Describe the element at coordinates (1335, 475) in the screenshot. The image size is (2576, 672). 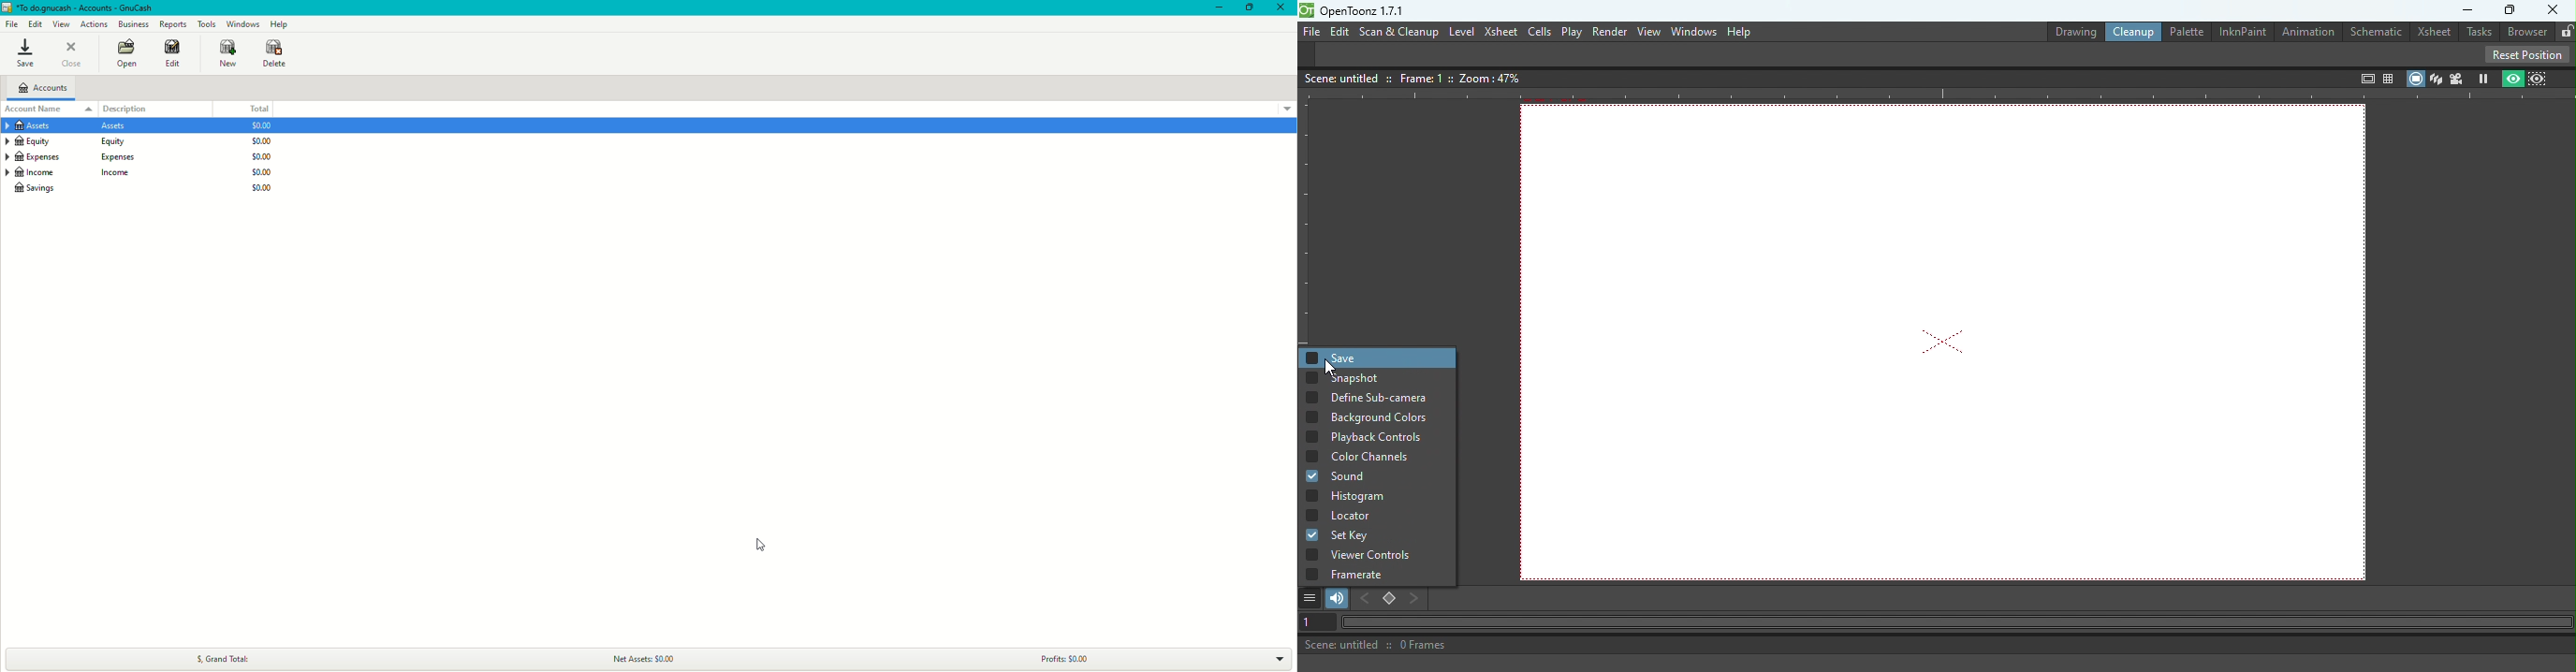
I see `Sound` at that location.